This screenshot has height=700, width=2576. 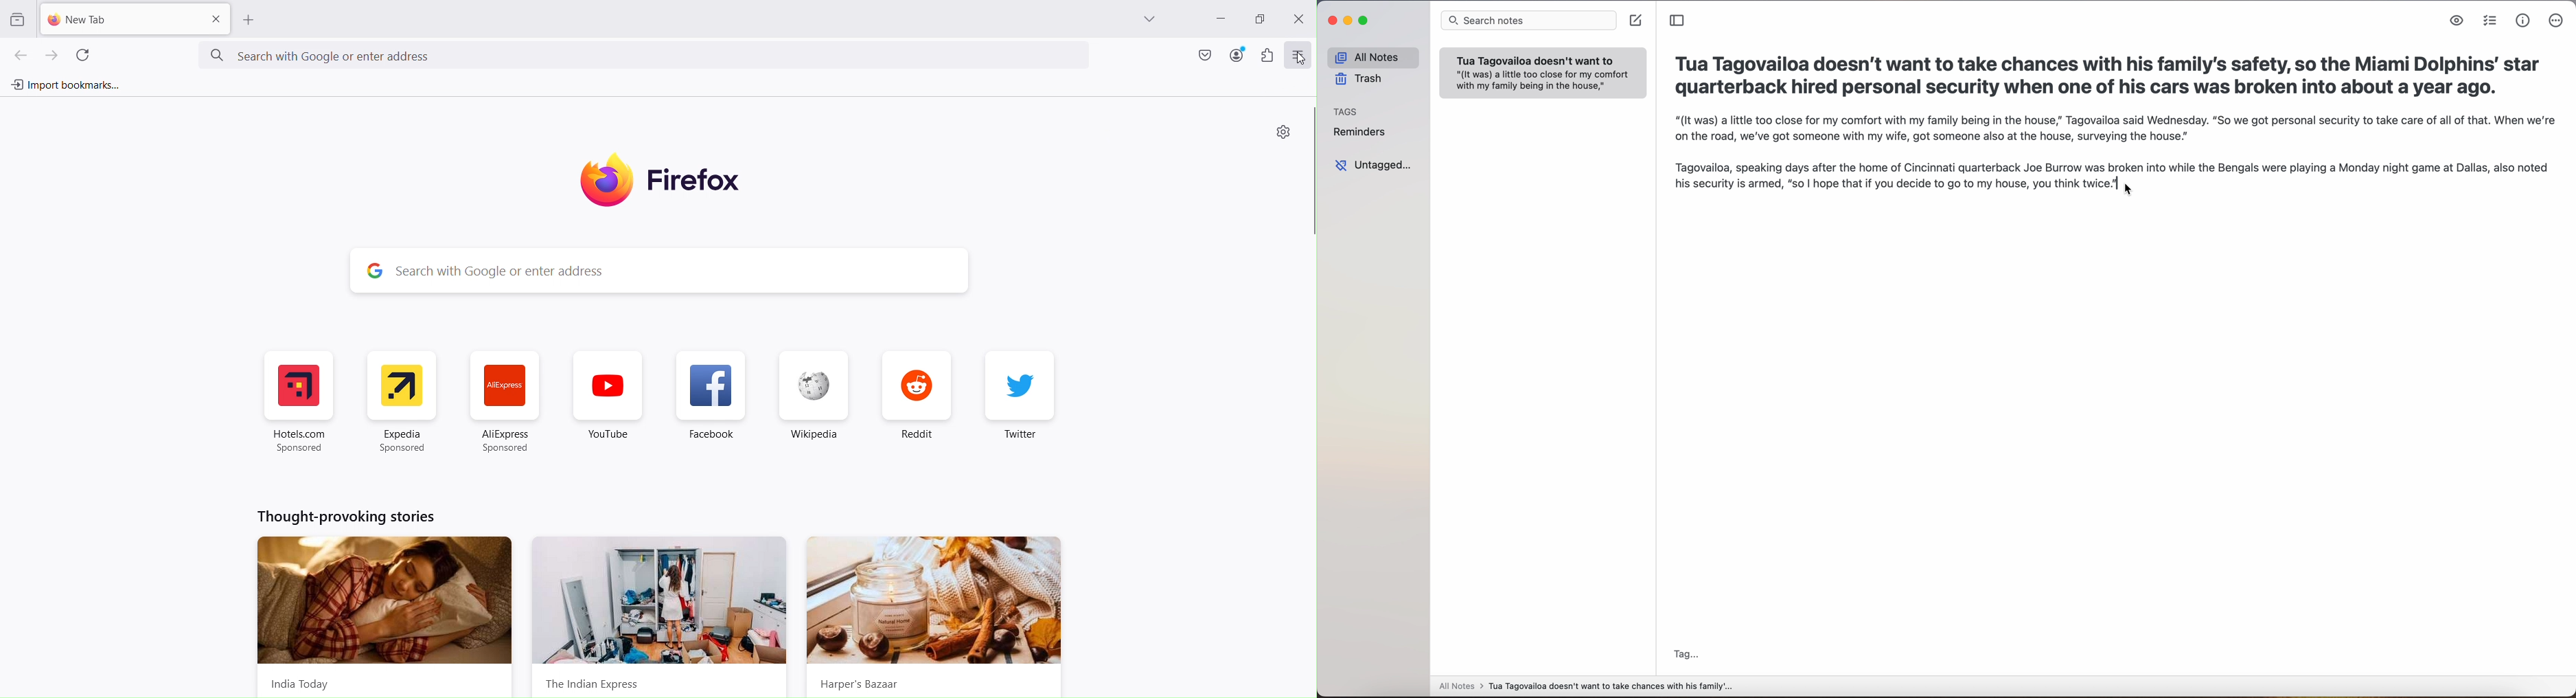 What do you see at coordinates (915, 403) in the screenshot?
I see `Reddit Shortcut` at bounding box center [915, 403].